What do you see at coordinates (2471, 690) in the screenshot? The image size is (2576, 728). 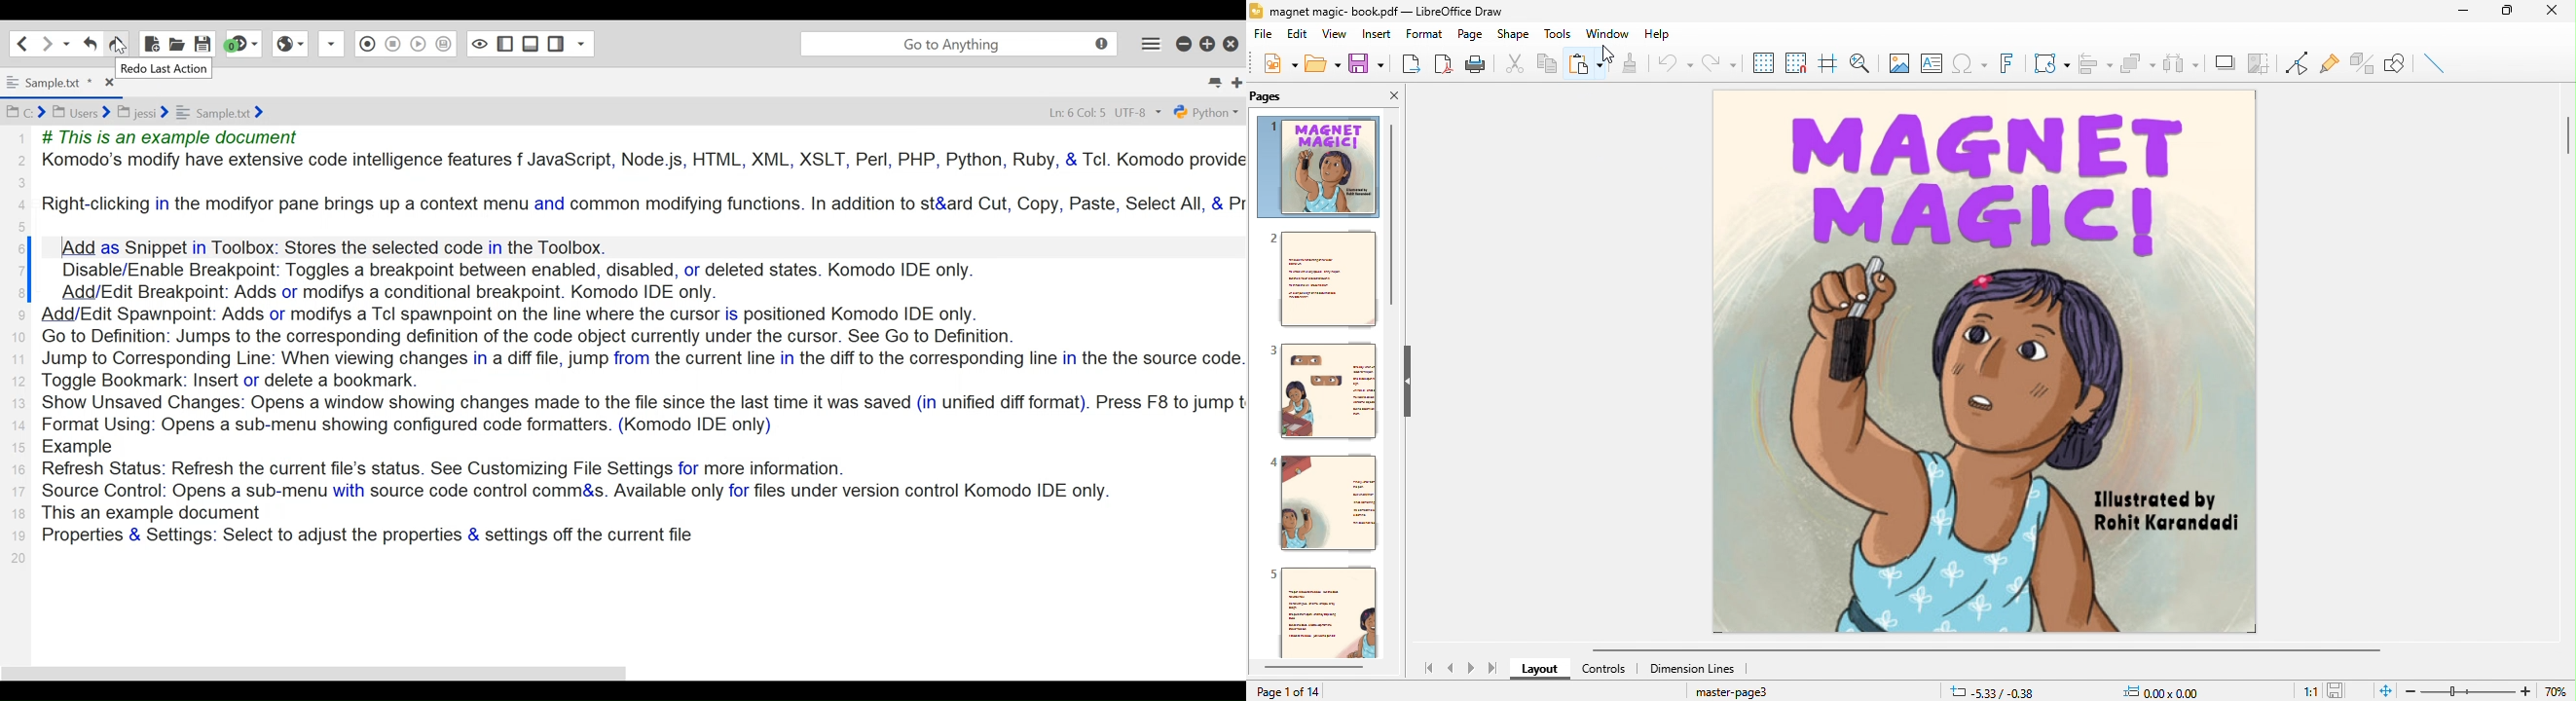 I see `zoom` at bounding box center [2471, 690].